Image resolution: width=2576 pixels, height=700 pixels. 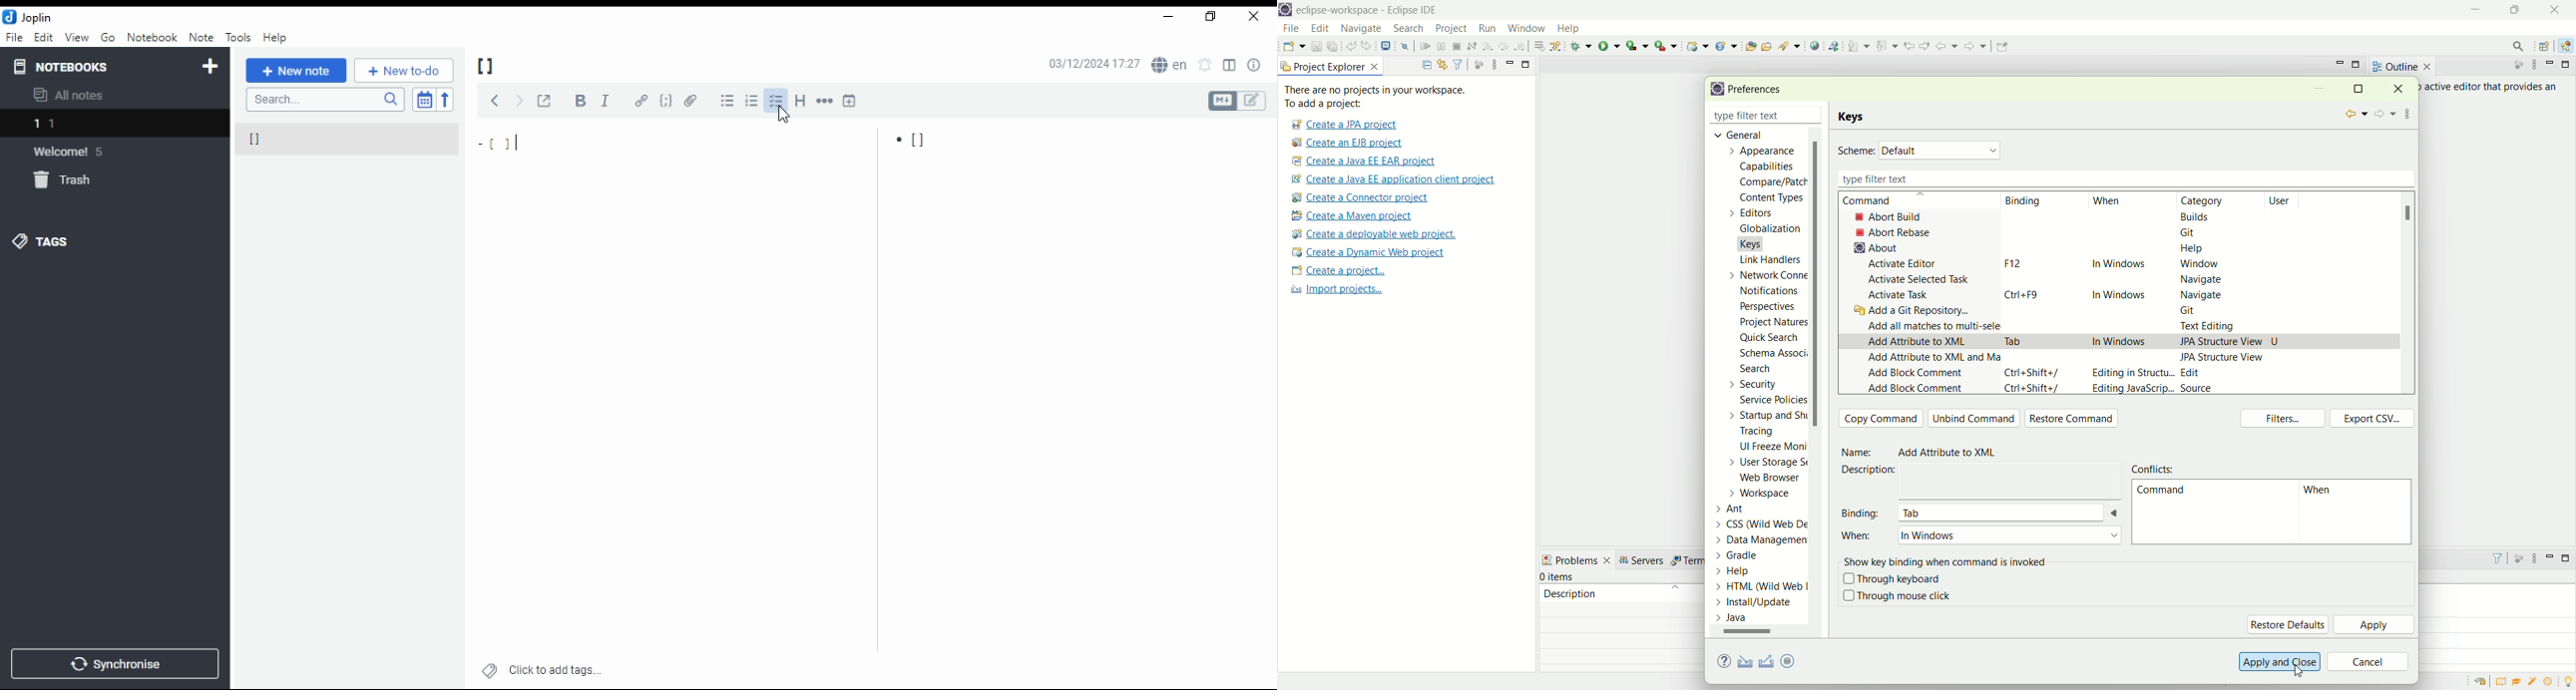 I want to click on [], so click(x=331, y=139).